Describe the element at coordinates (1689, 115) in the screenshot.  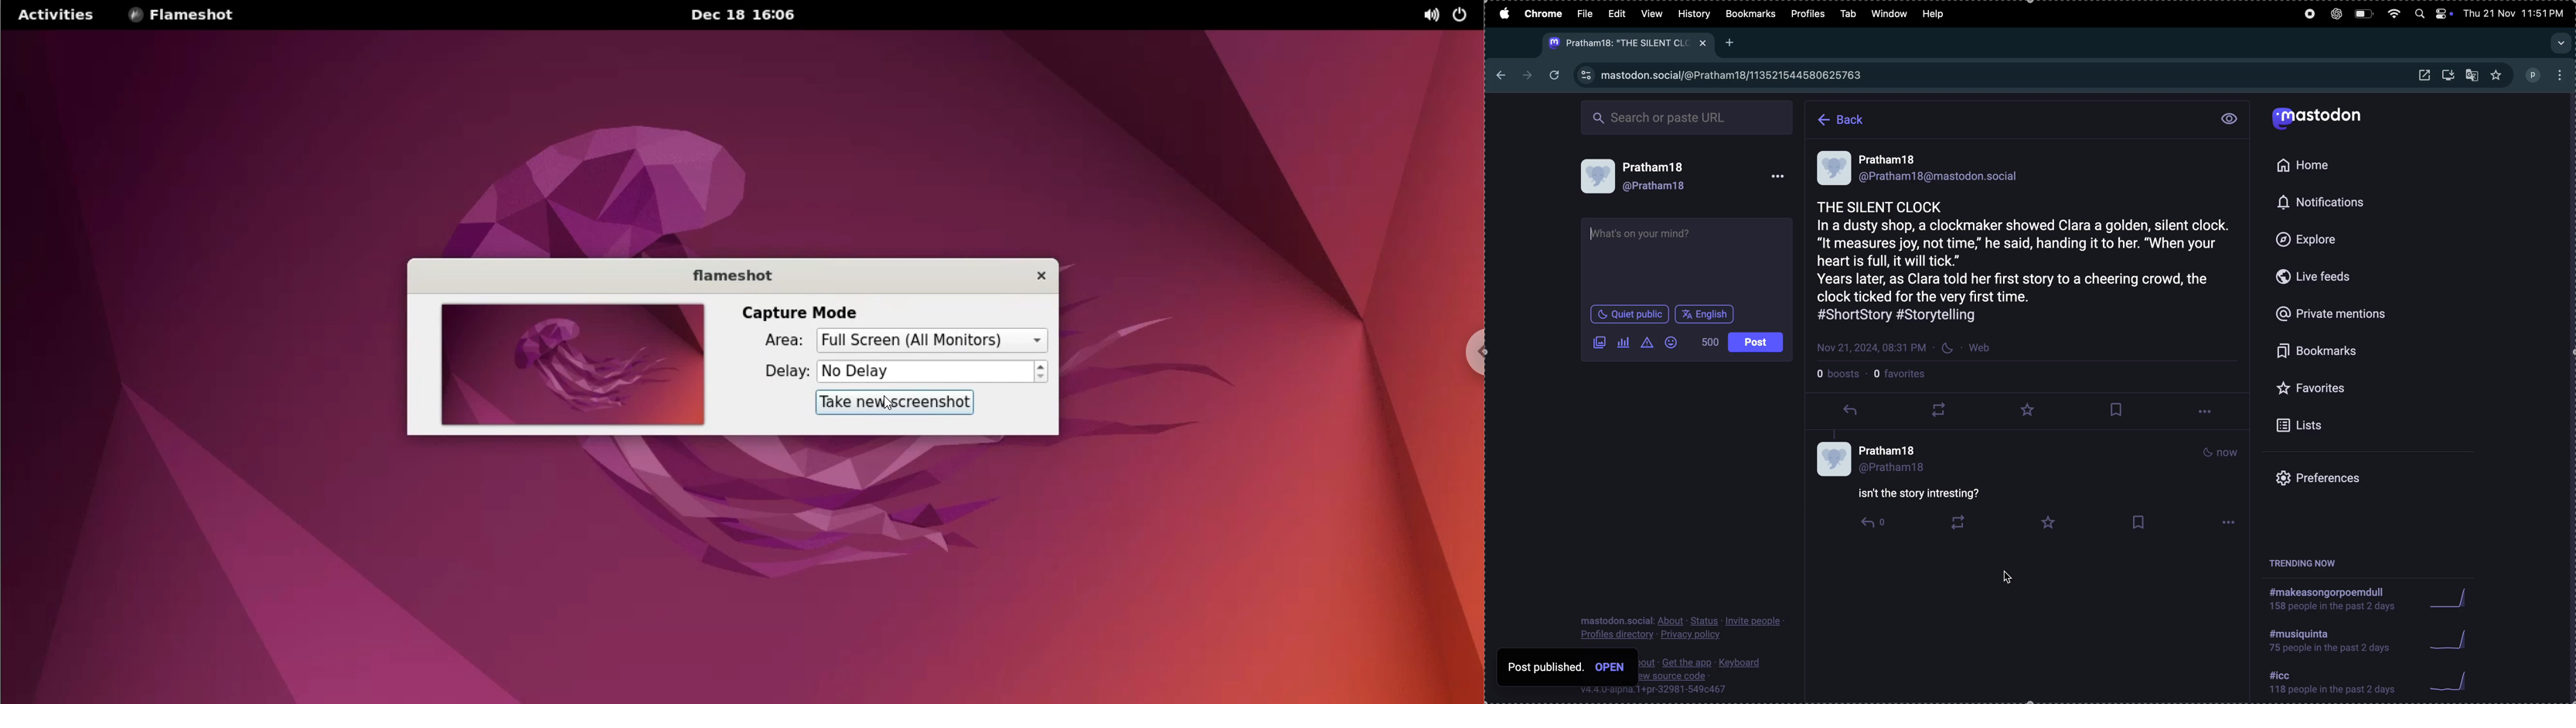
I see `searchbar` at that location.